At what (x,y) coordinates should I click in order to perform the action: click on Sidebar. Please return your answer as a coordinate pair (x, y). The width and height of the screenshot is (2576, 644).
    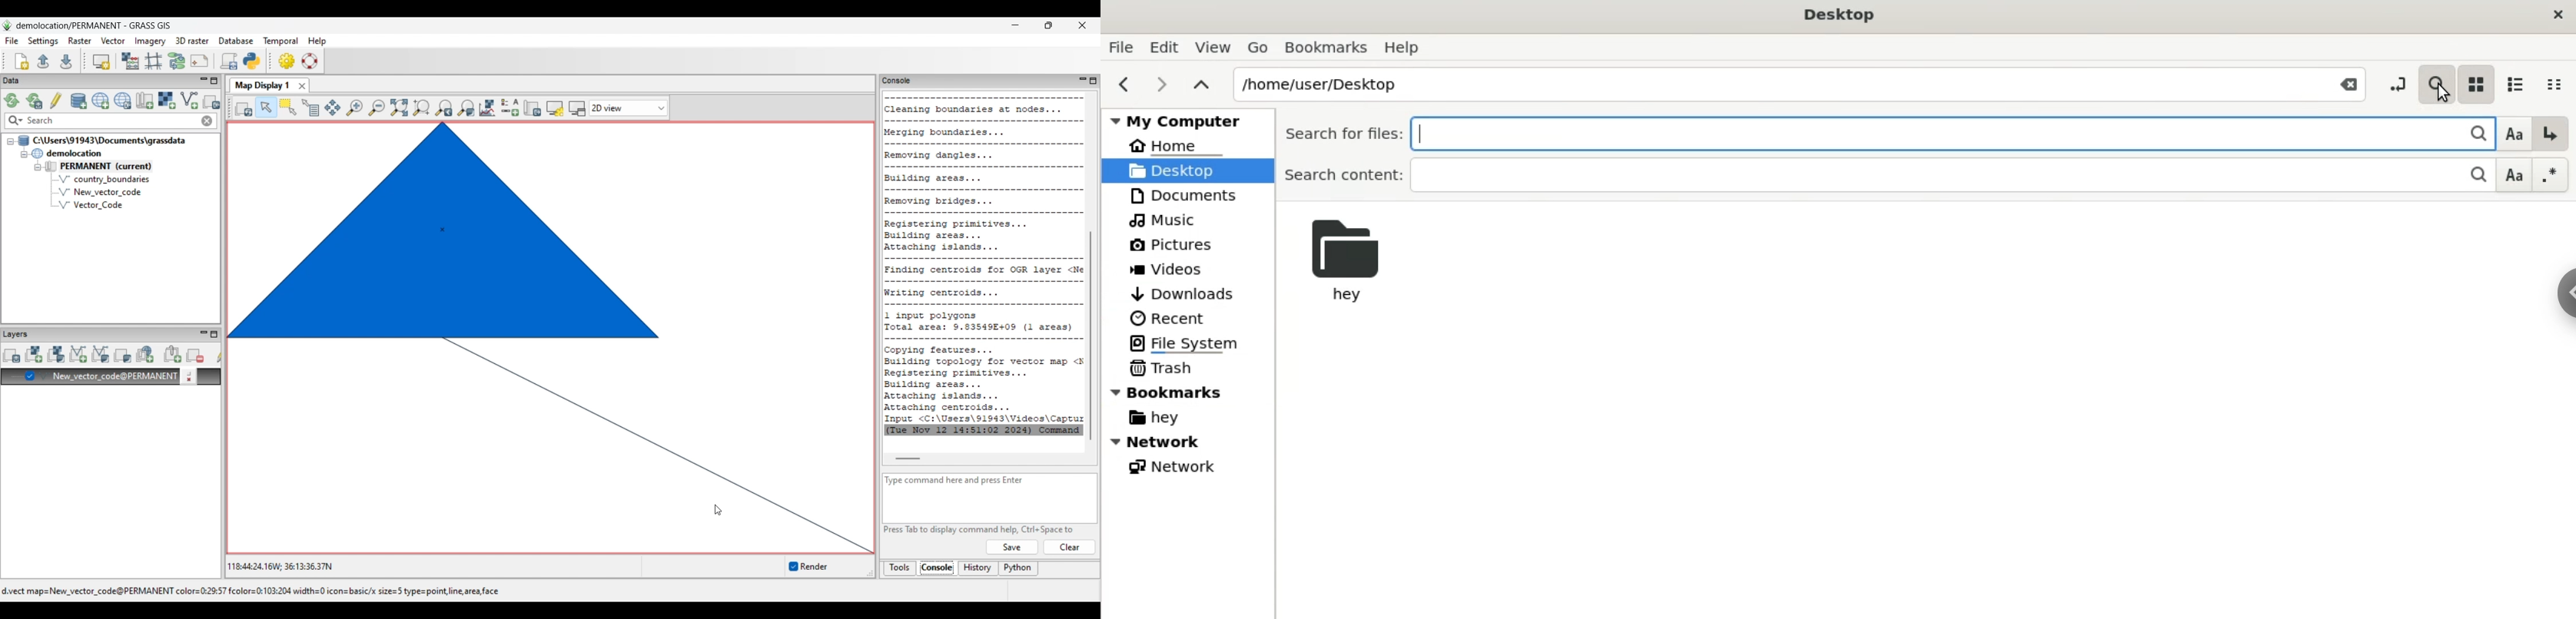
    Looking at the image, I should click on (2558, 295).